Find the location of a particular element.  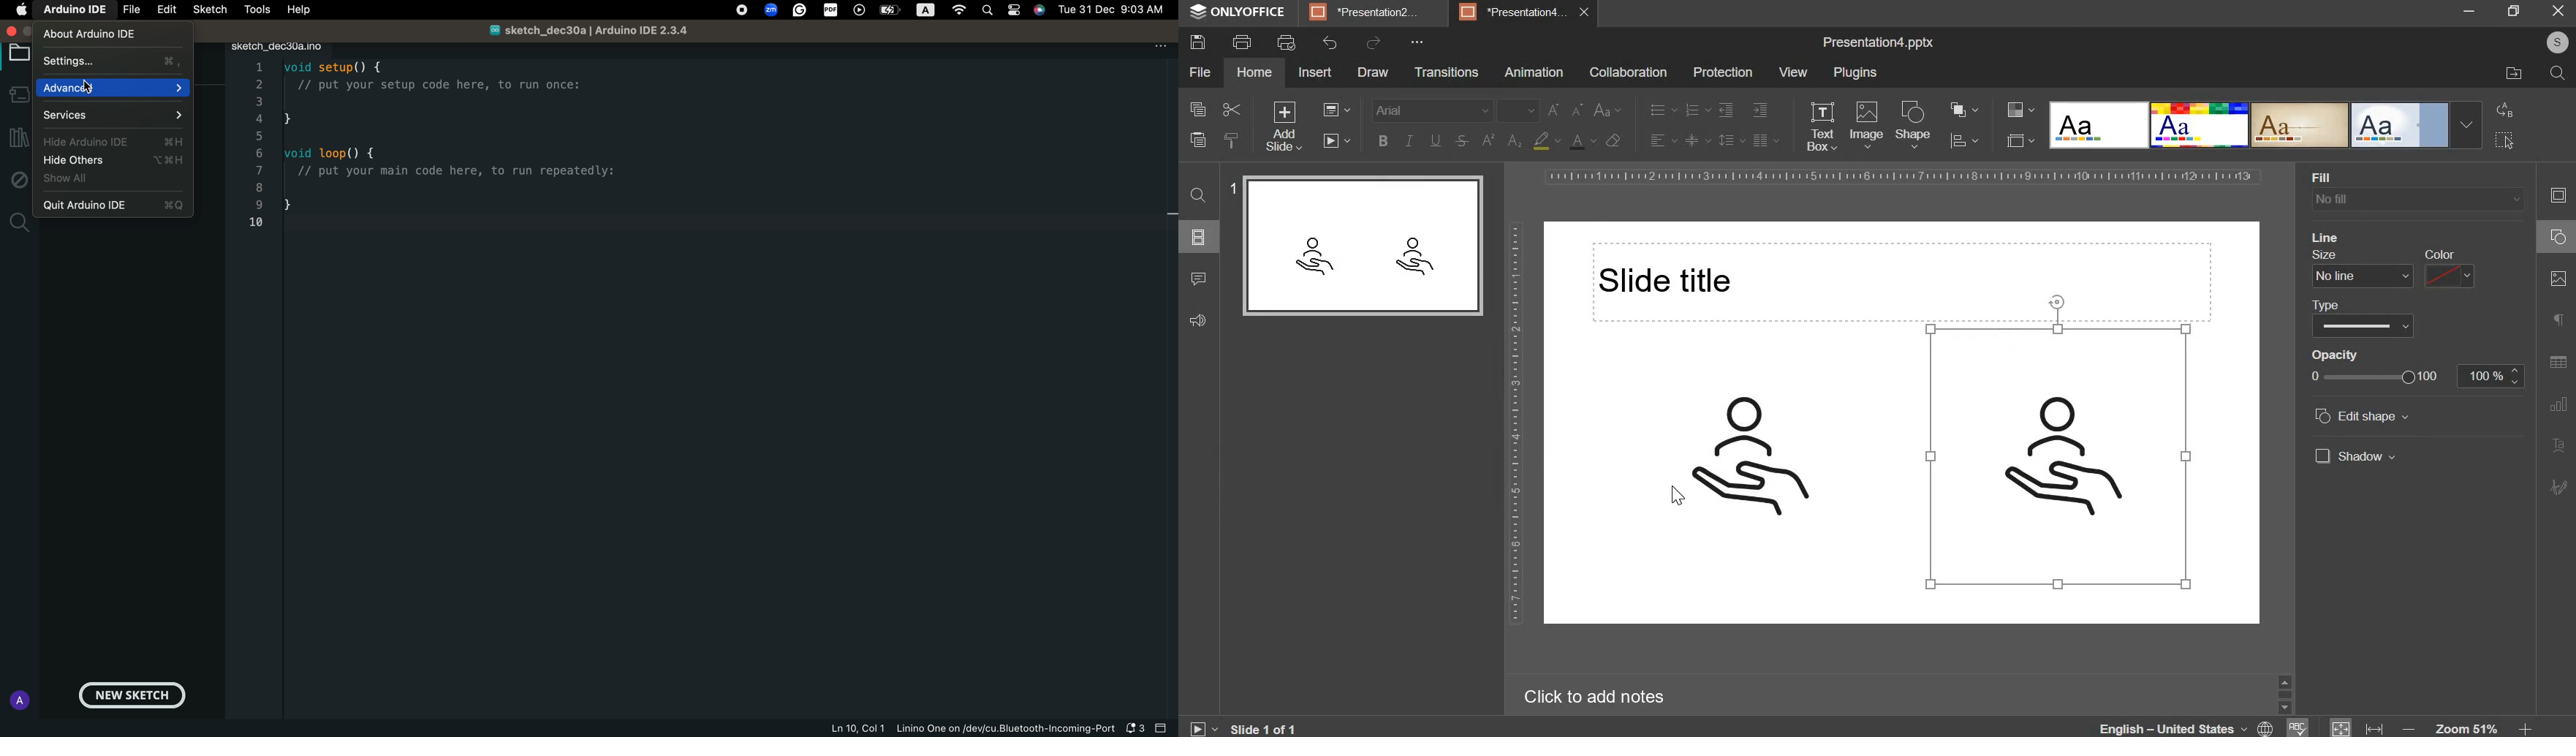

table setting is located at coordinates (2557, 358).